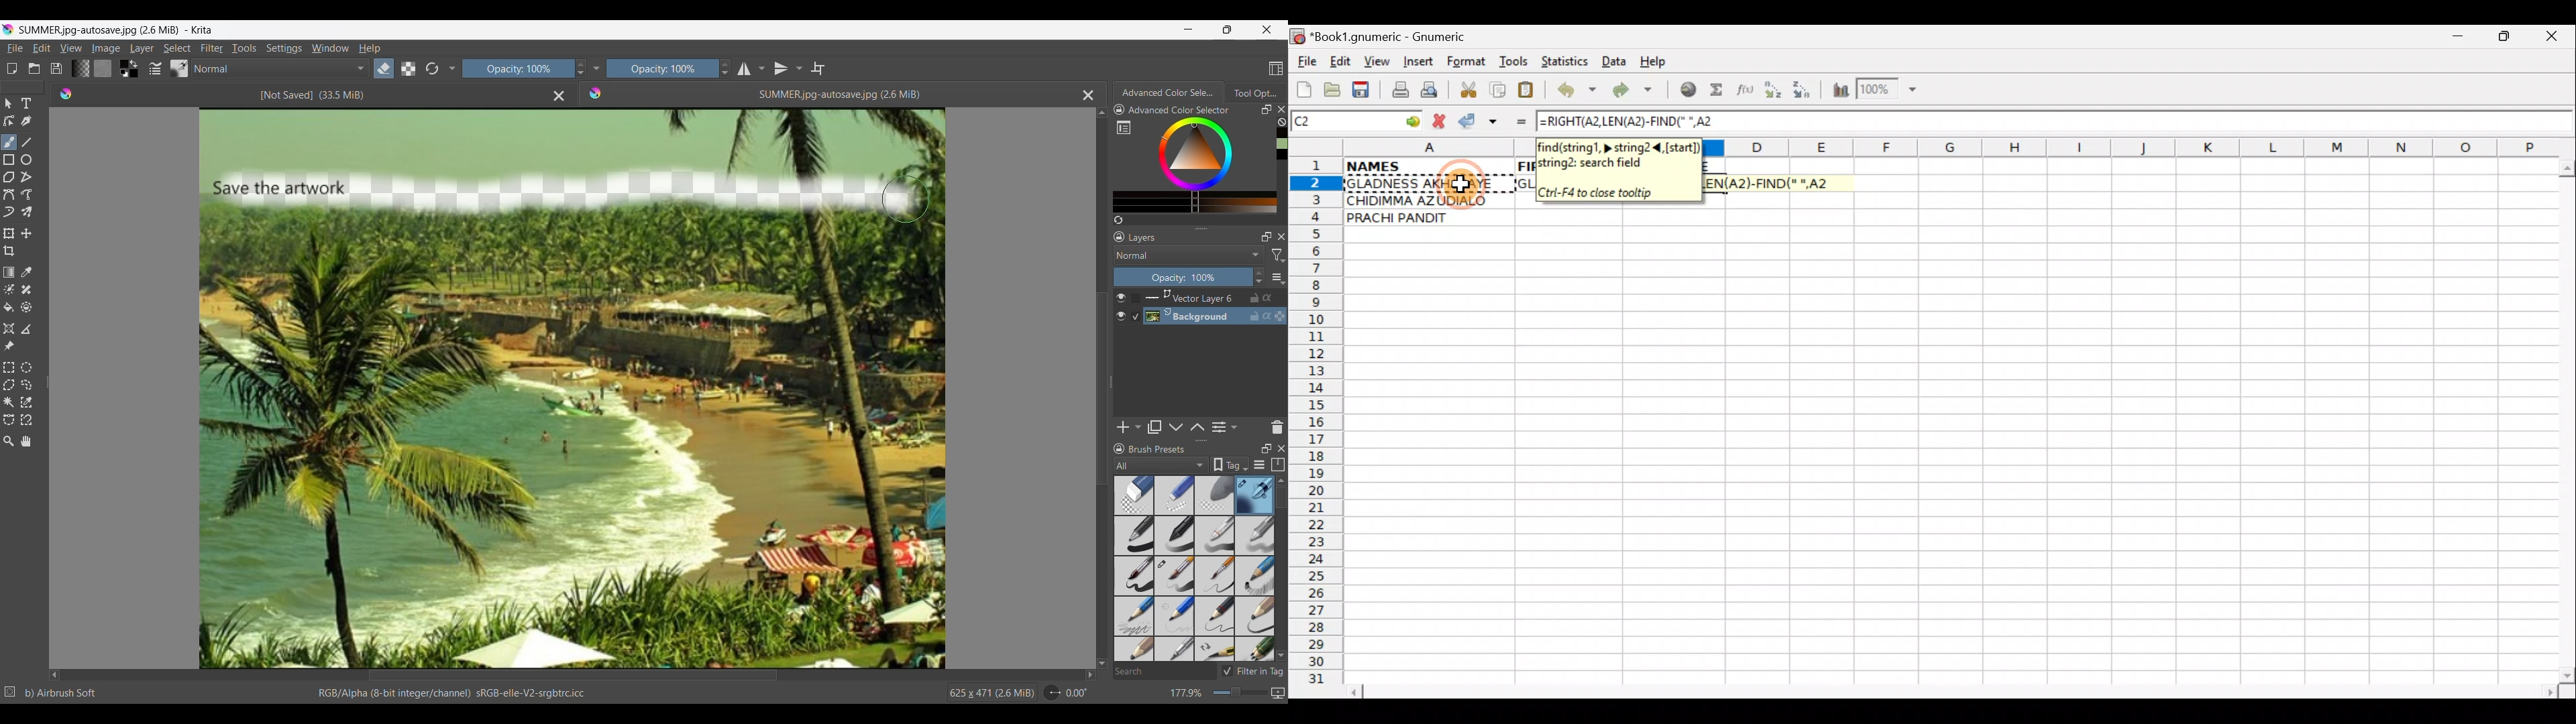  I want to click on All, so click(1161, 465).